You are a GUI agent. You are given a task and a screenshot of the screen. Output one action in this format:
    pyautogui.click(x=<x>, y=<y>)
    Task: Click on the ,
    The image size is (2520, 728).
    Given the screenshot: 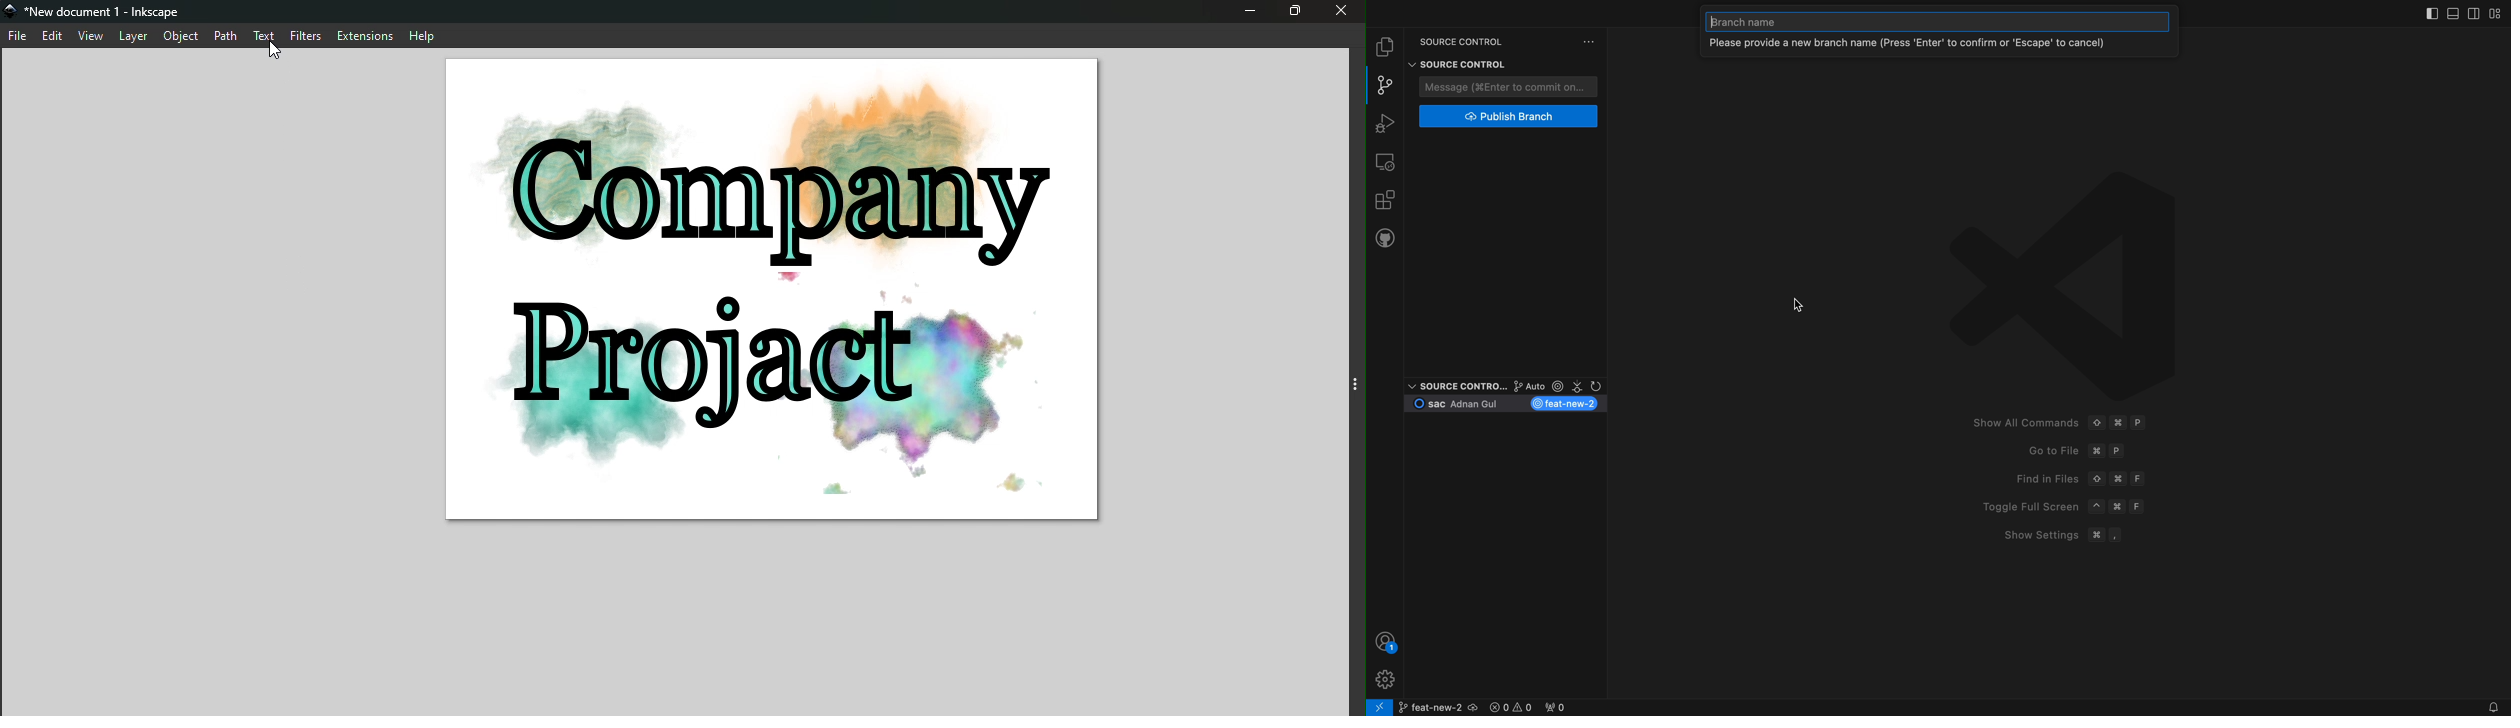 What is the action you would take?
    pyautogui.click(x=2117, y=535)
    